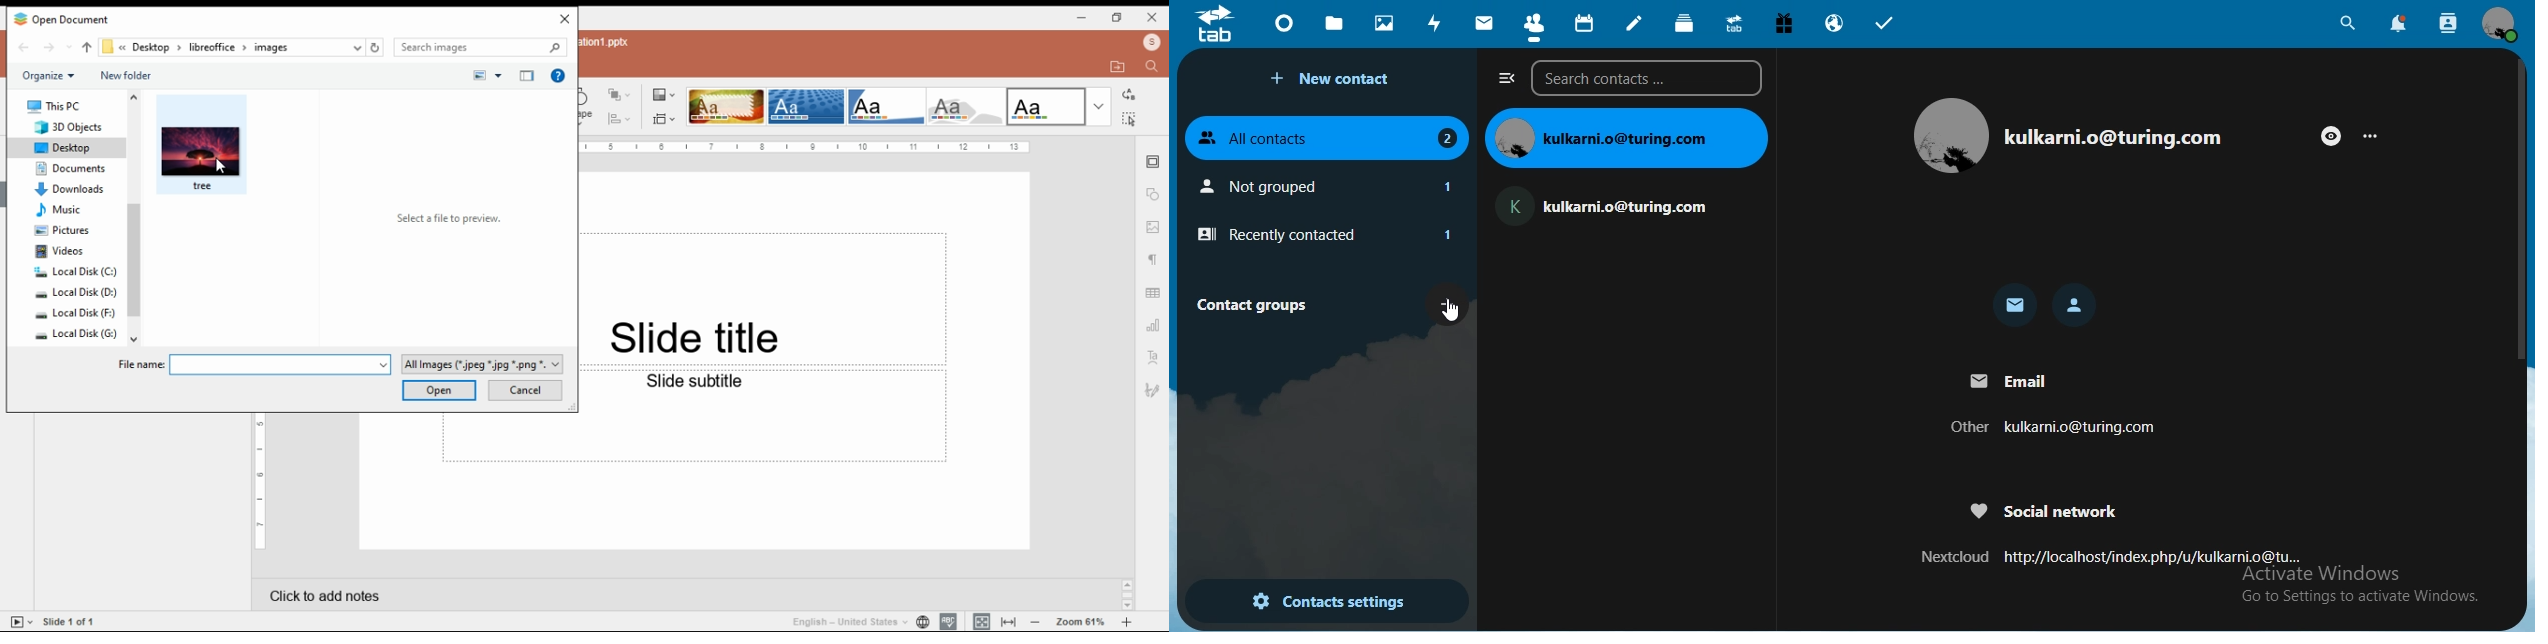  I want to click on up, so click(86, 47).